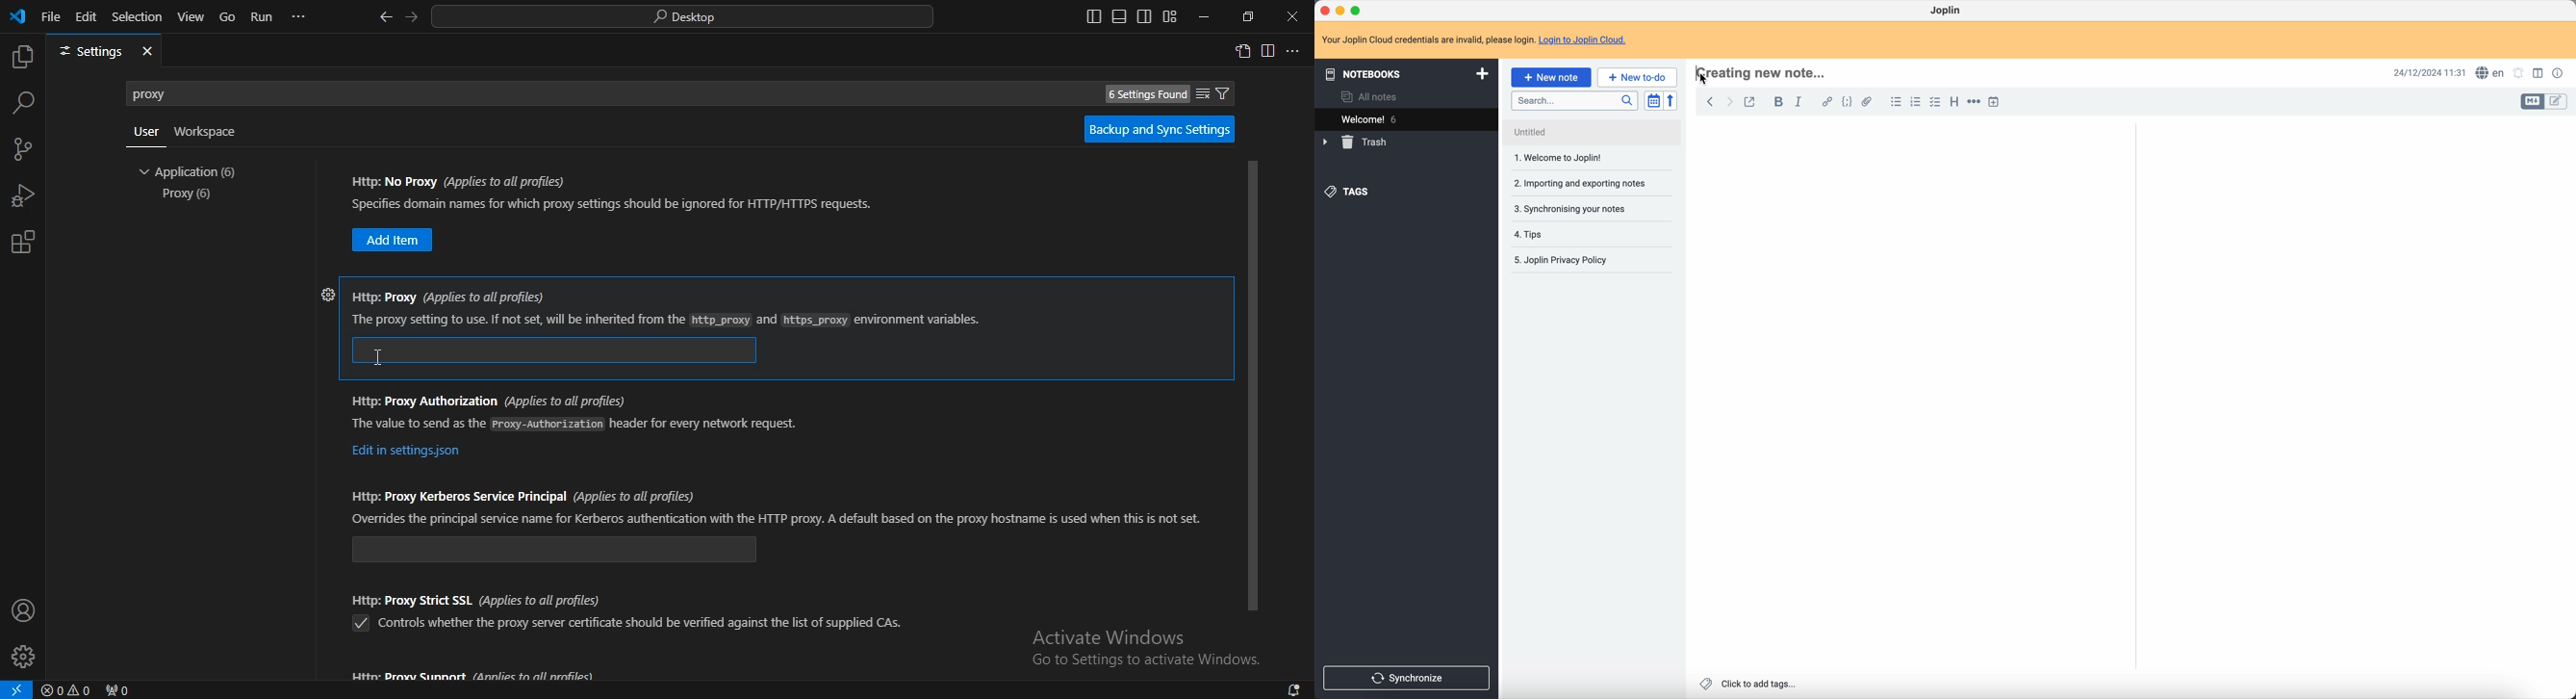 The height and width of the screenshot is (700, 2576). I want to click on reverse sort order, so click(1670, 101).